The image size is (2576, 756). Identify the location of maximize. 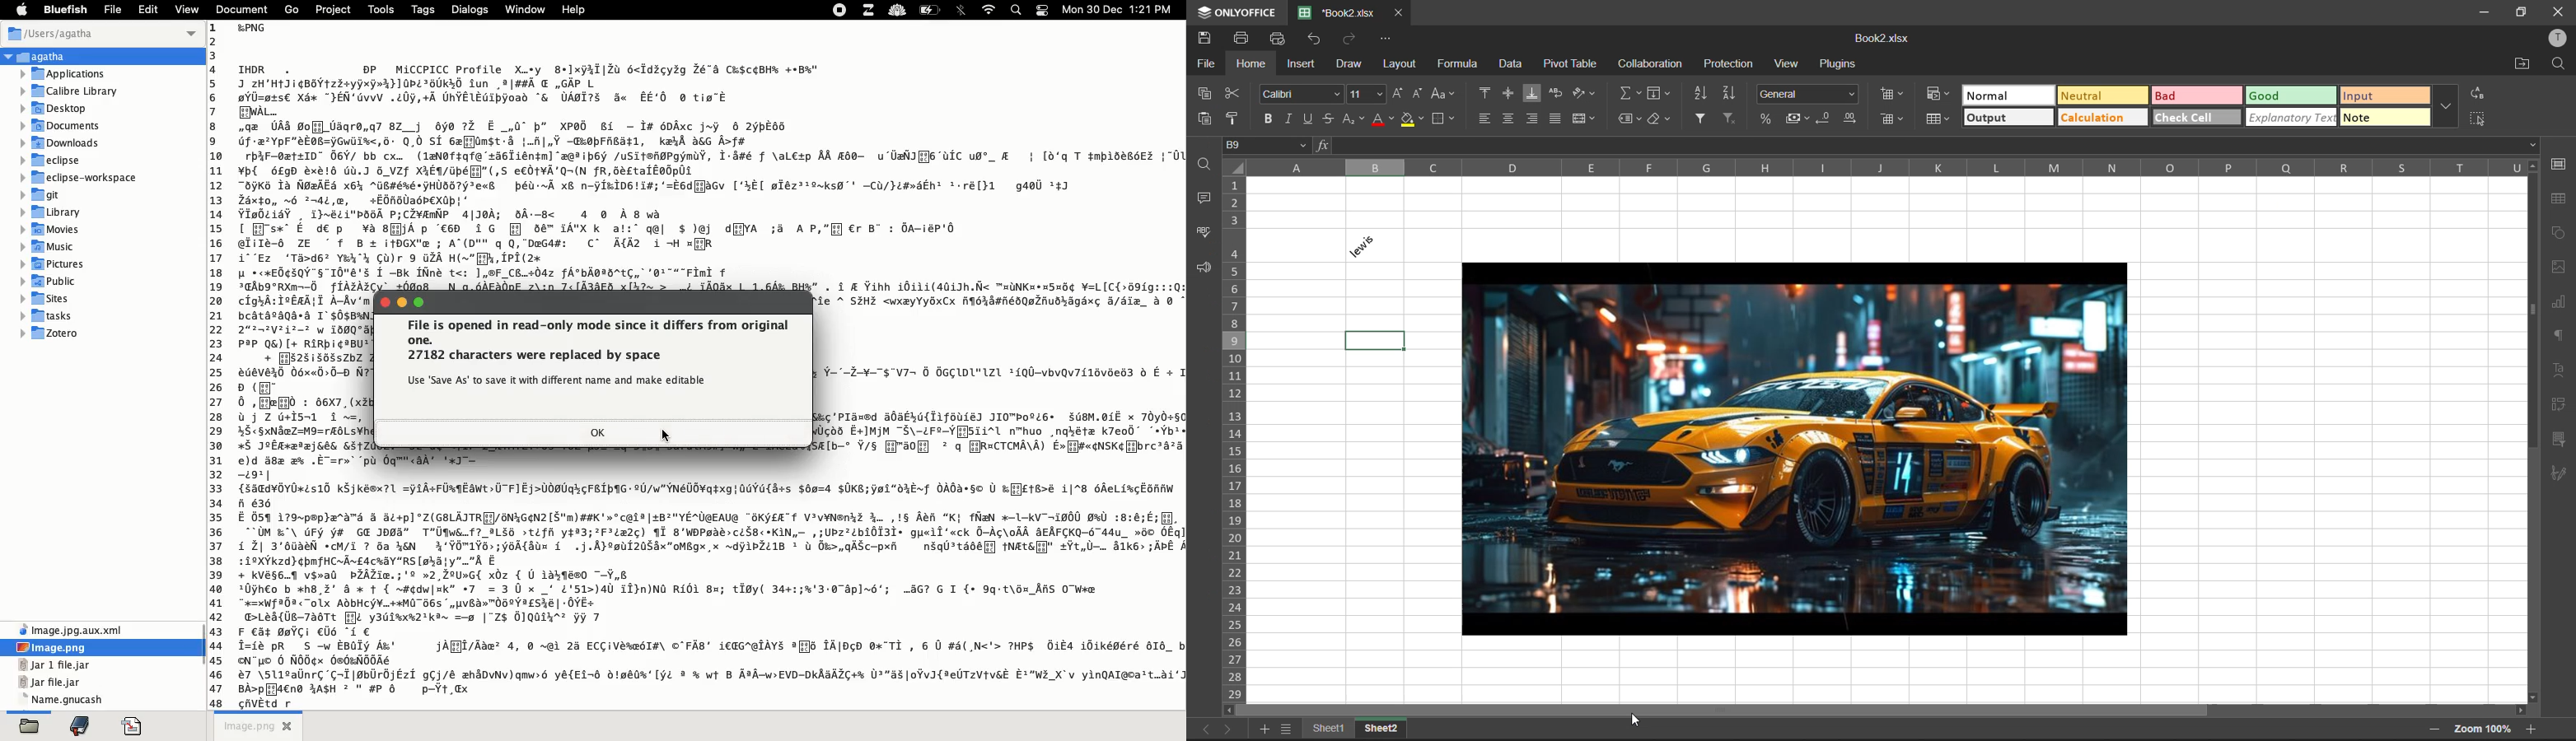
(421, 302).